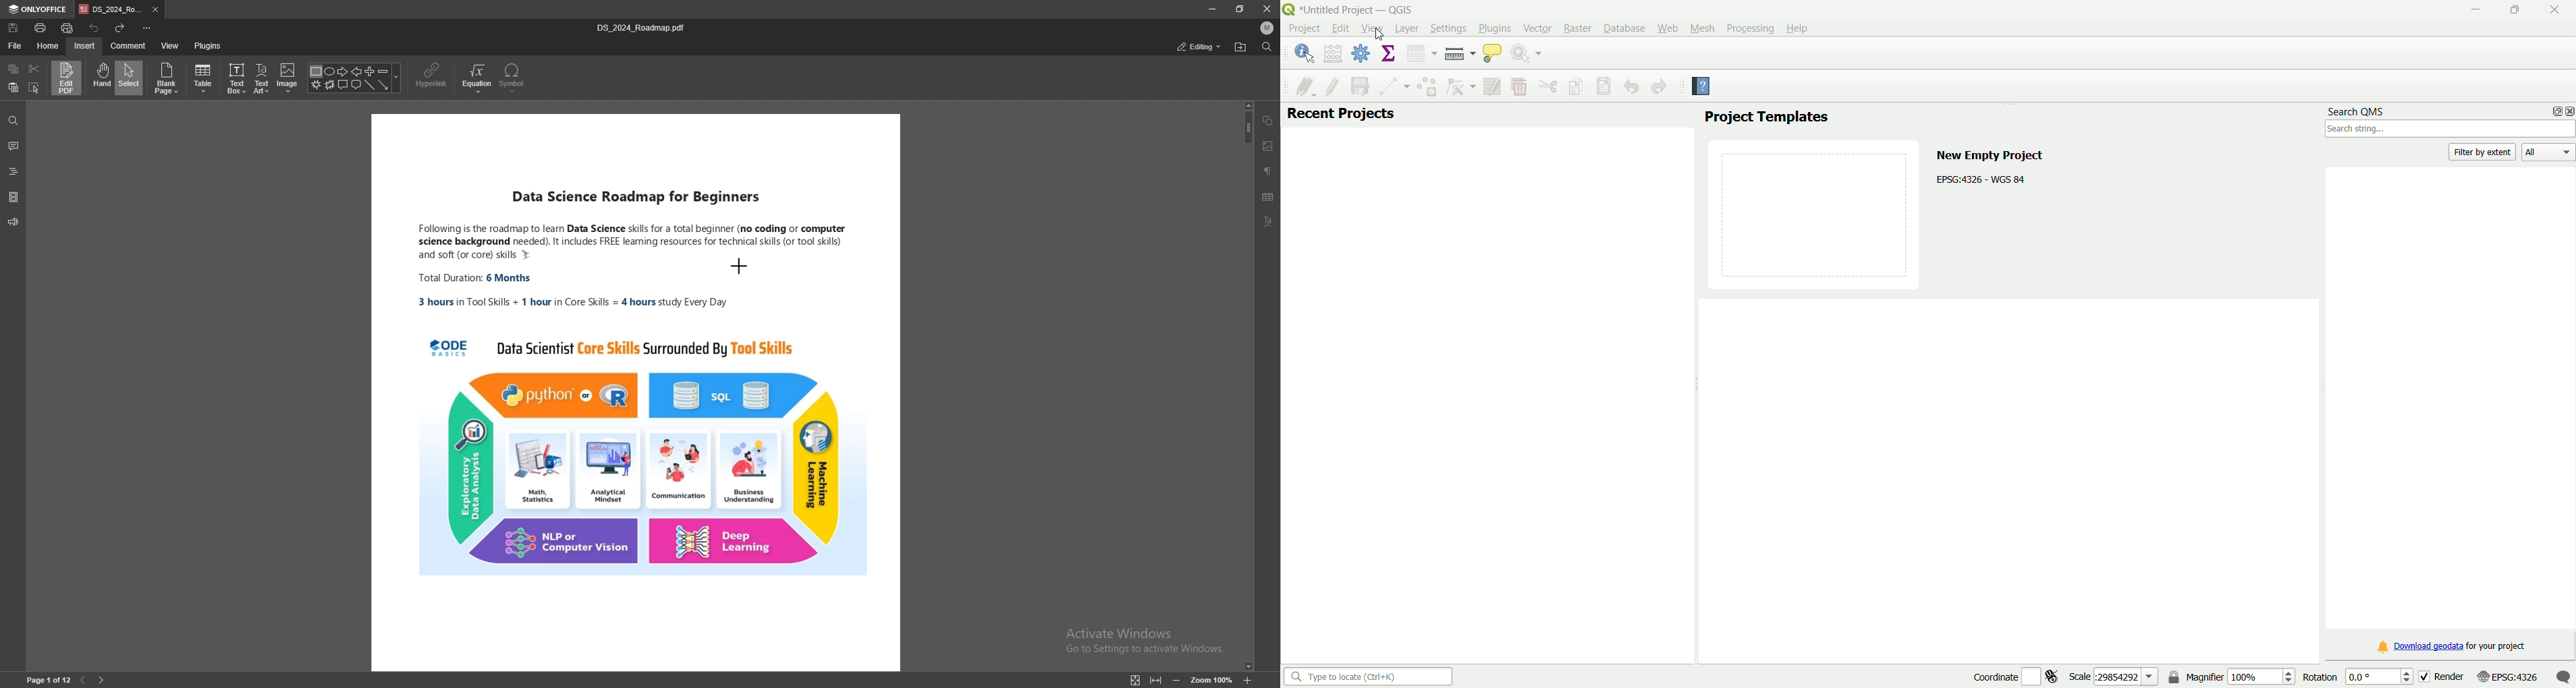  What do you see at coordinates (1529, 55) in the screenshot?
I see `run feature action` at bounding box center [1529, 55].